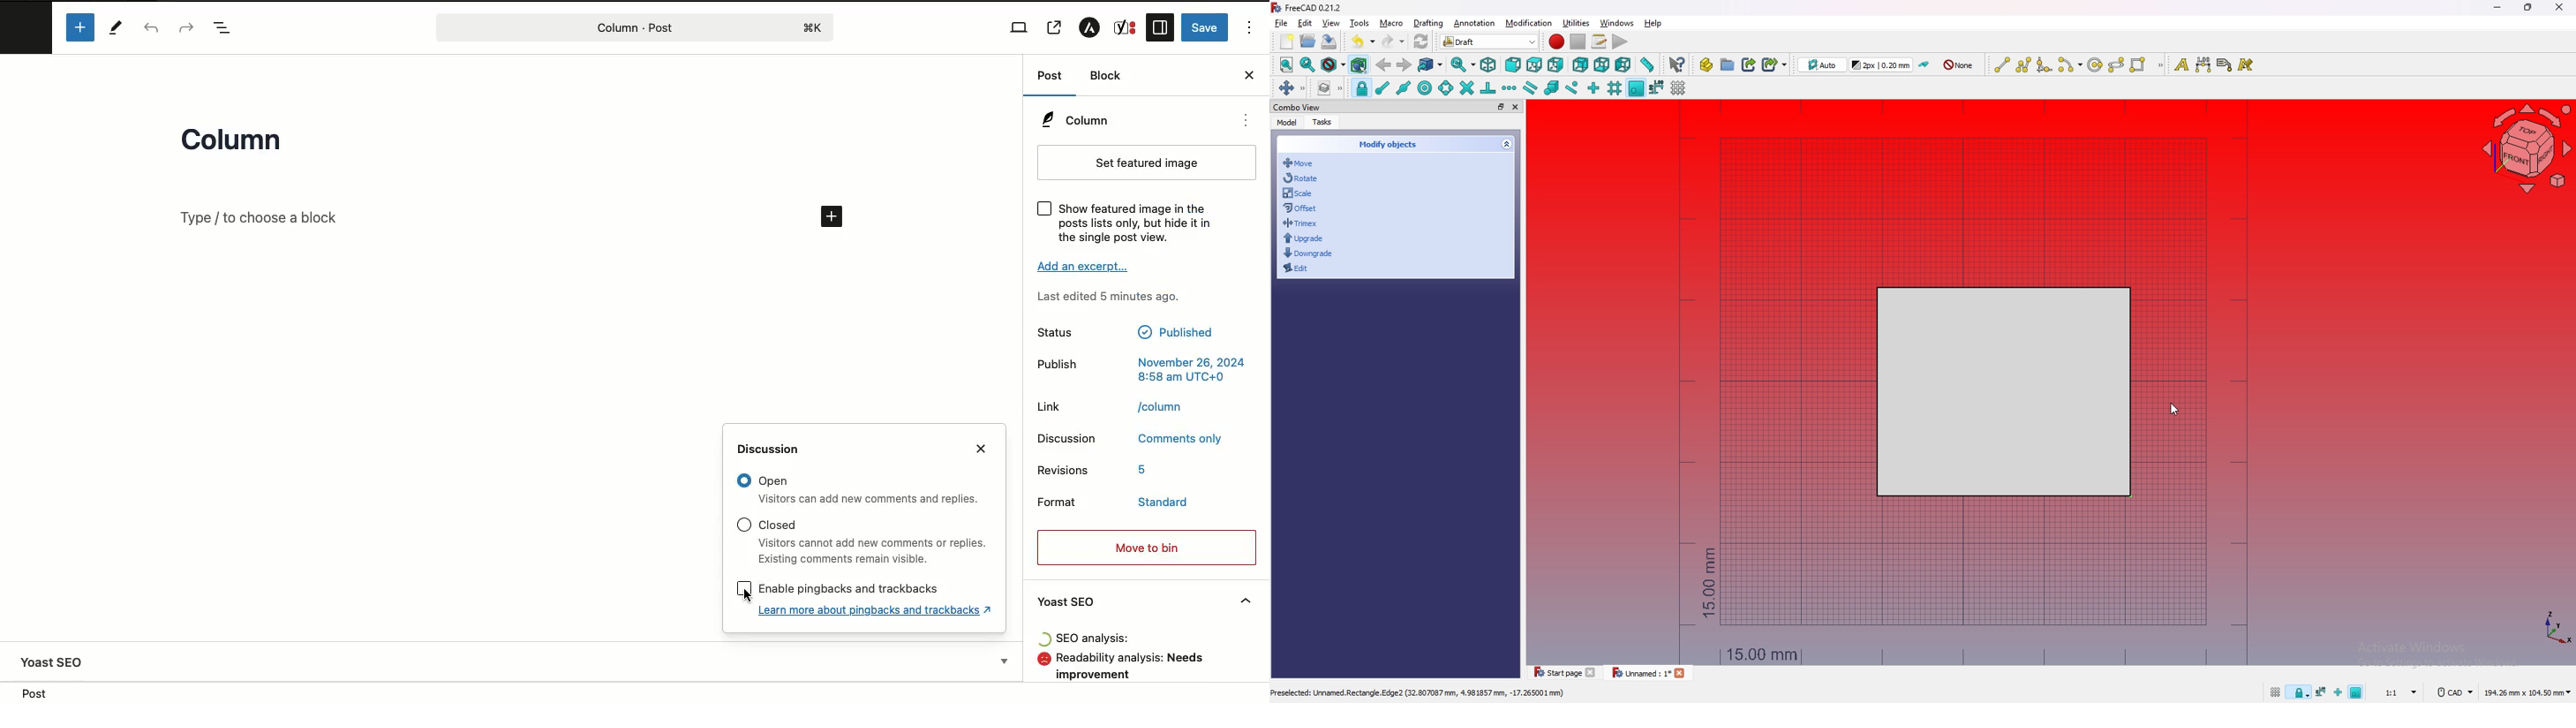 The width and height of the screenshot is (2576, 728). I want to click on arc tools, so click(2070, 65).